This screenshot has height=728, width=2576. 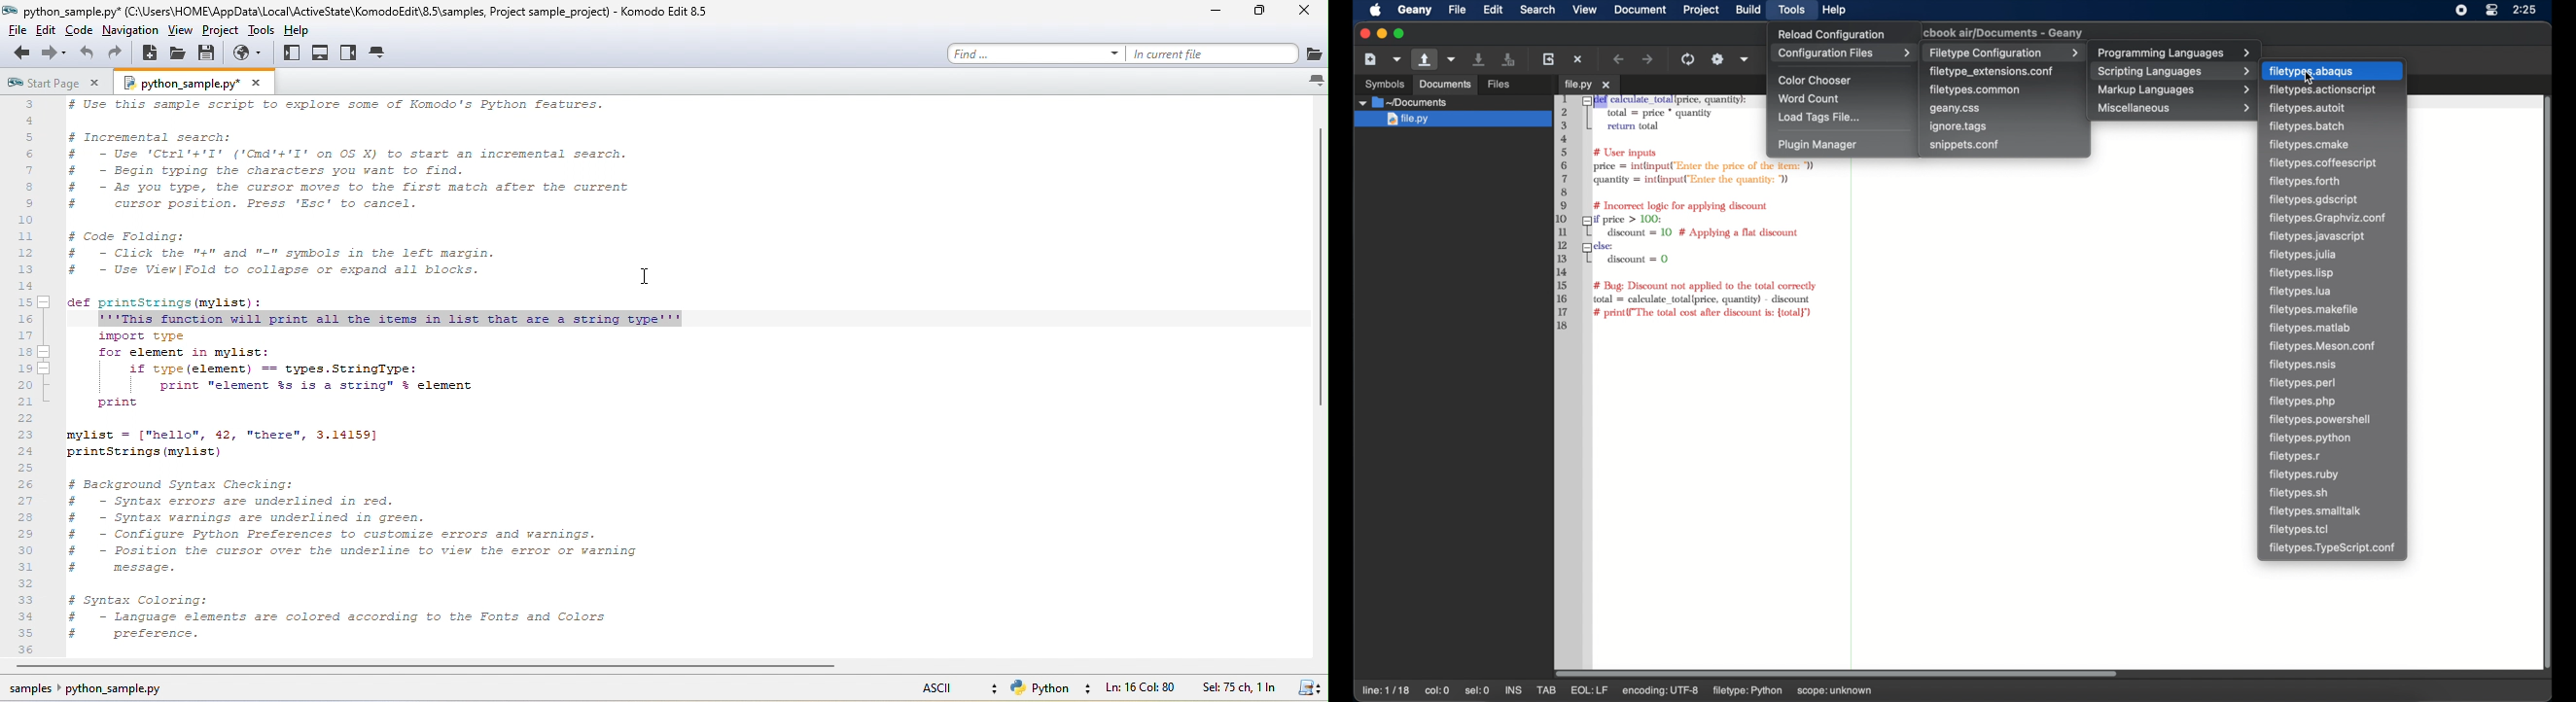 What do you see at coordinates (2311, 439) in the screenshot?
I see `filetypes` at bounding box center [2311, 439].